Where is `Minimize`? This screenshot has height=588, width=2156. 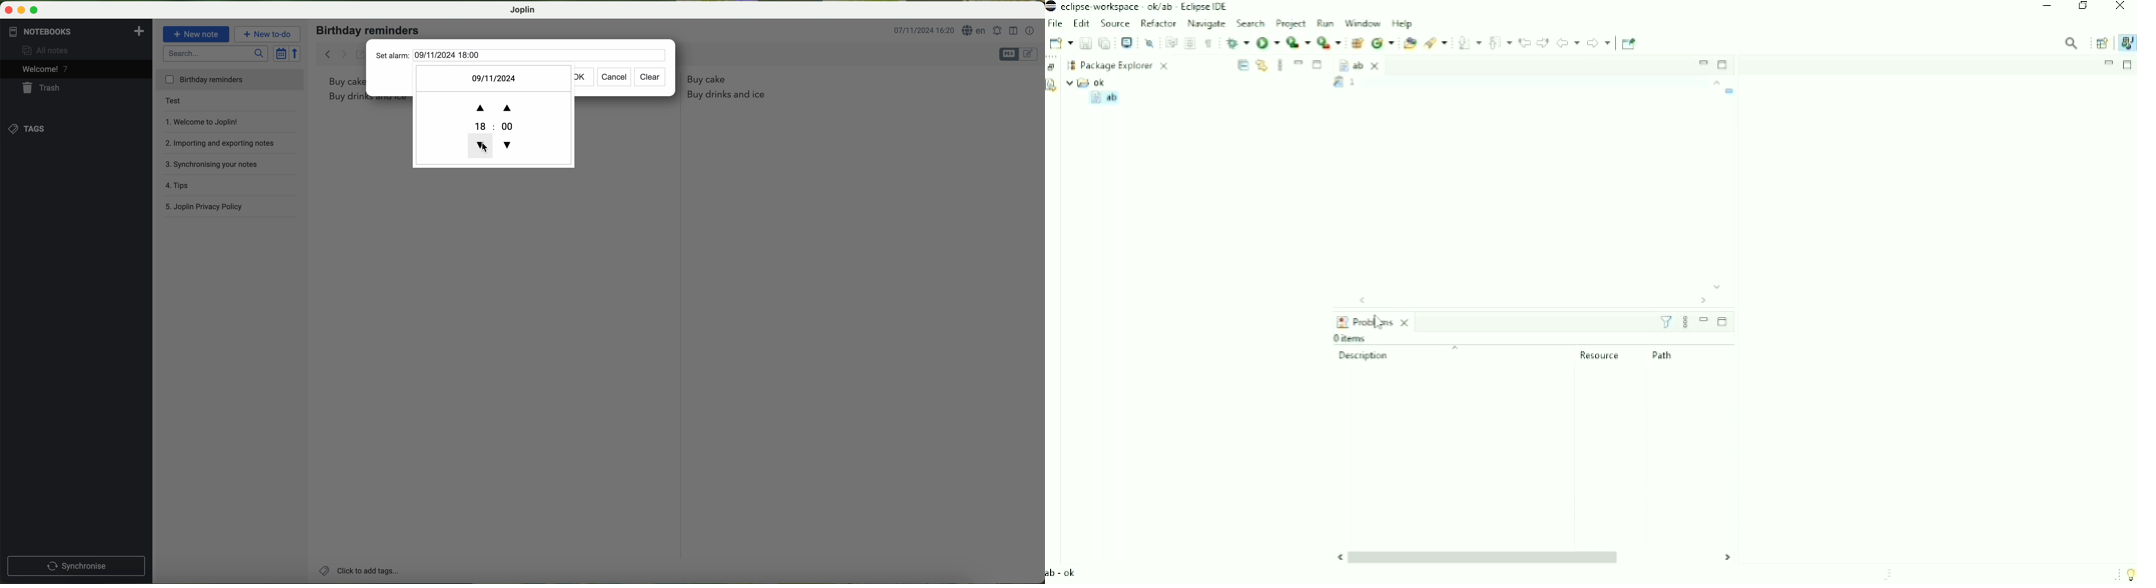 Minimize is located at coordinates (2109, 63).